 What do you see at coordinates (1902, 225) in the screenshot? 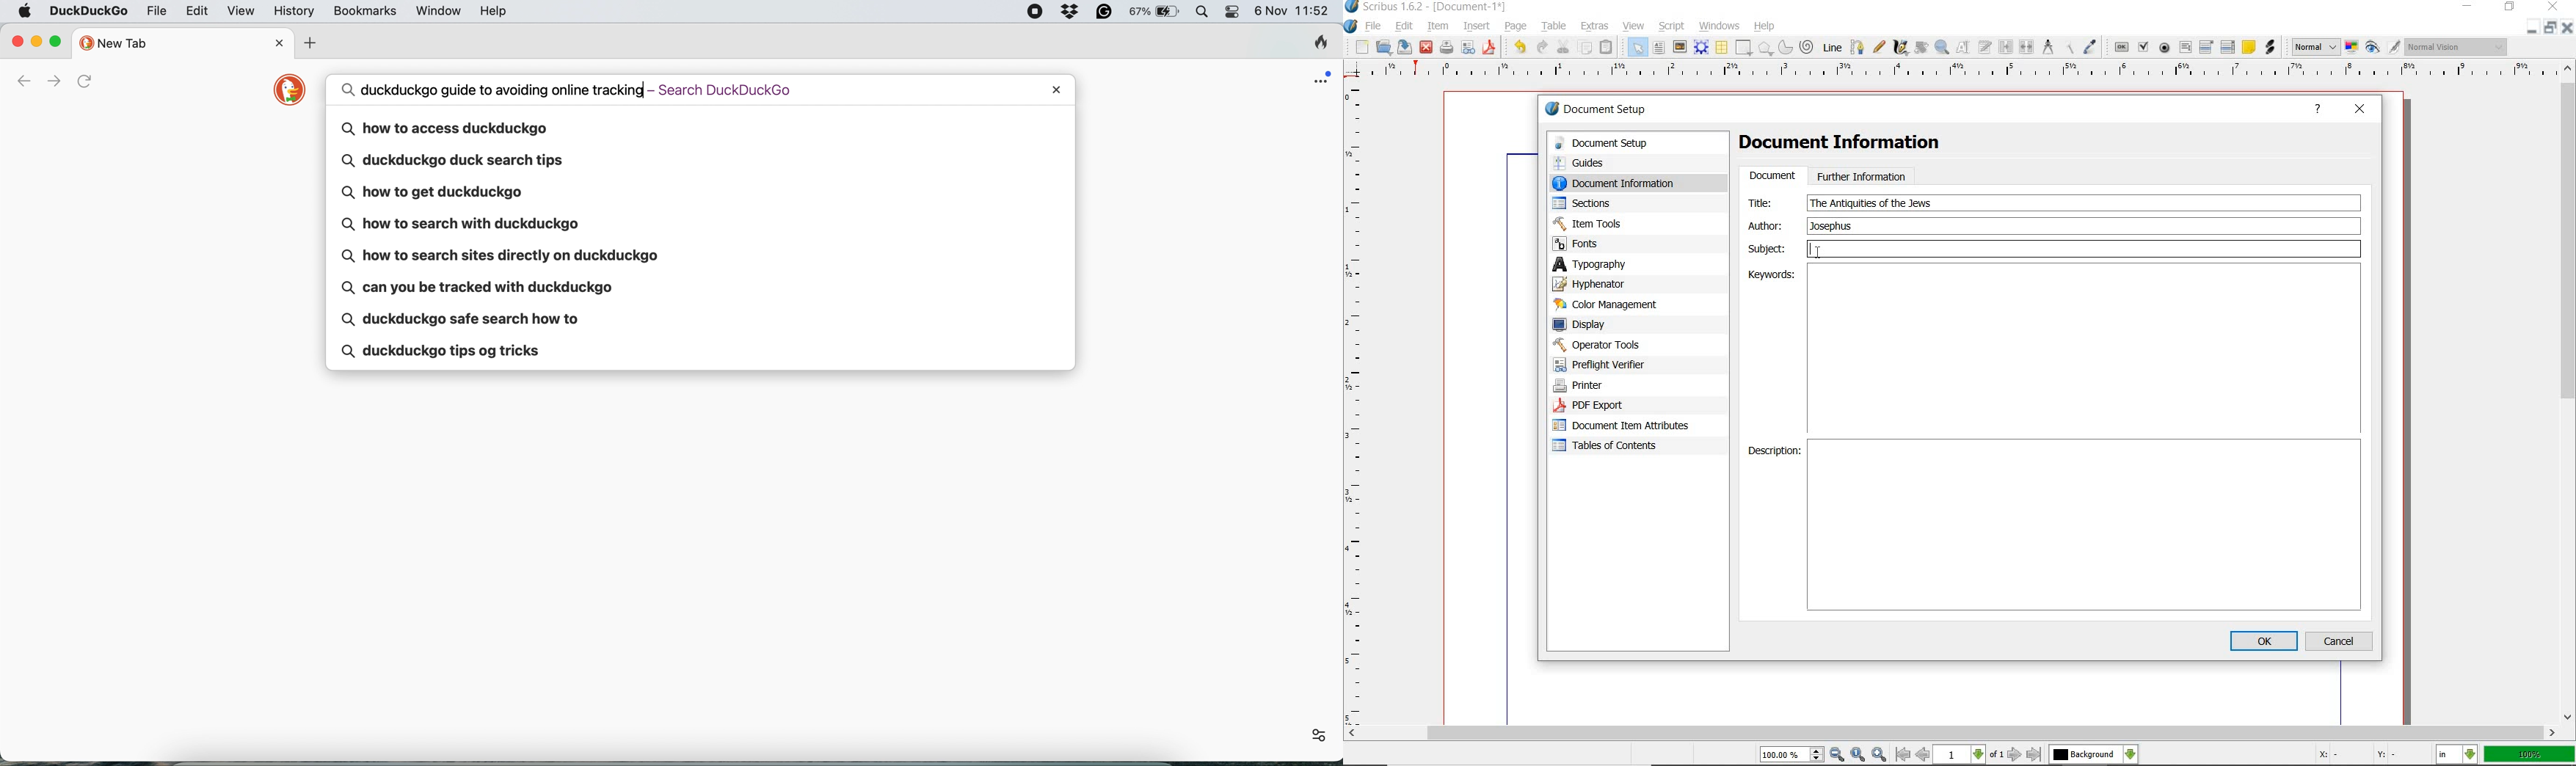
I see `editor` at bounding box center [1902, 225].